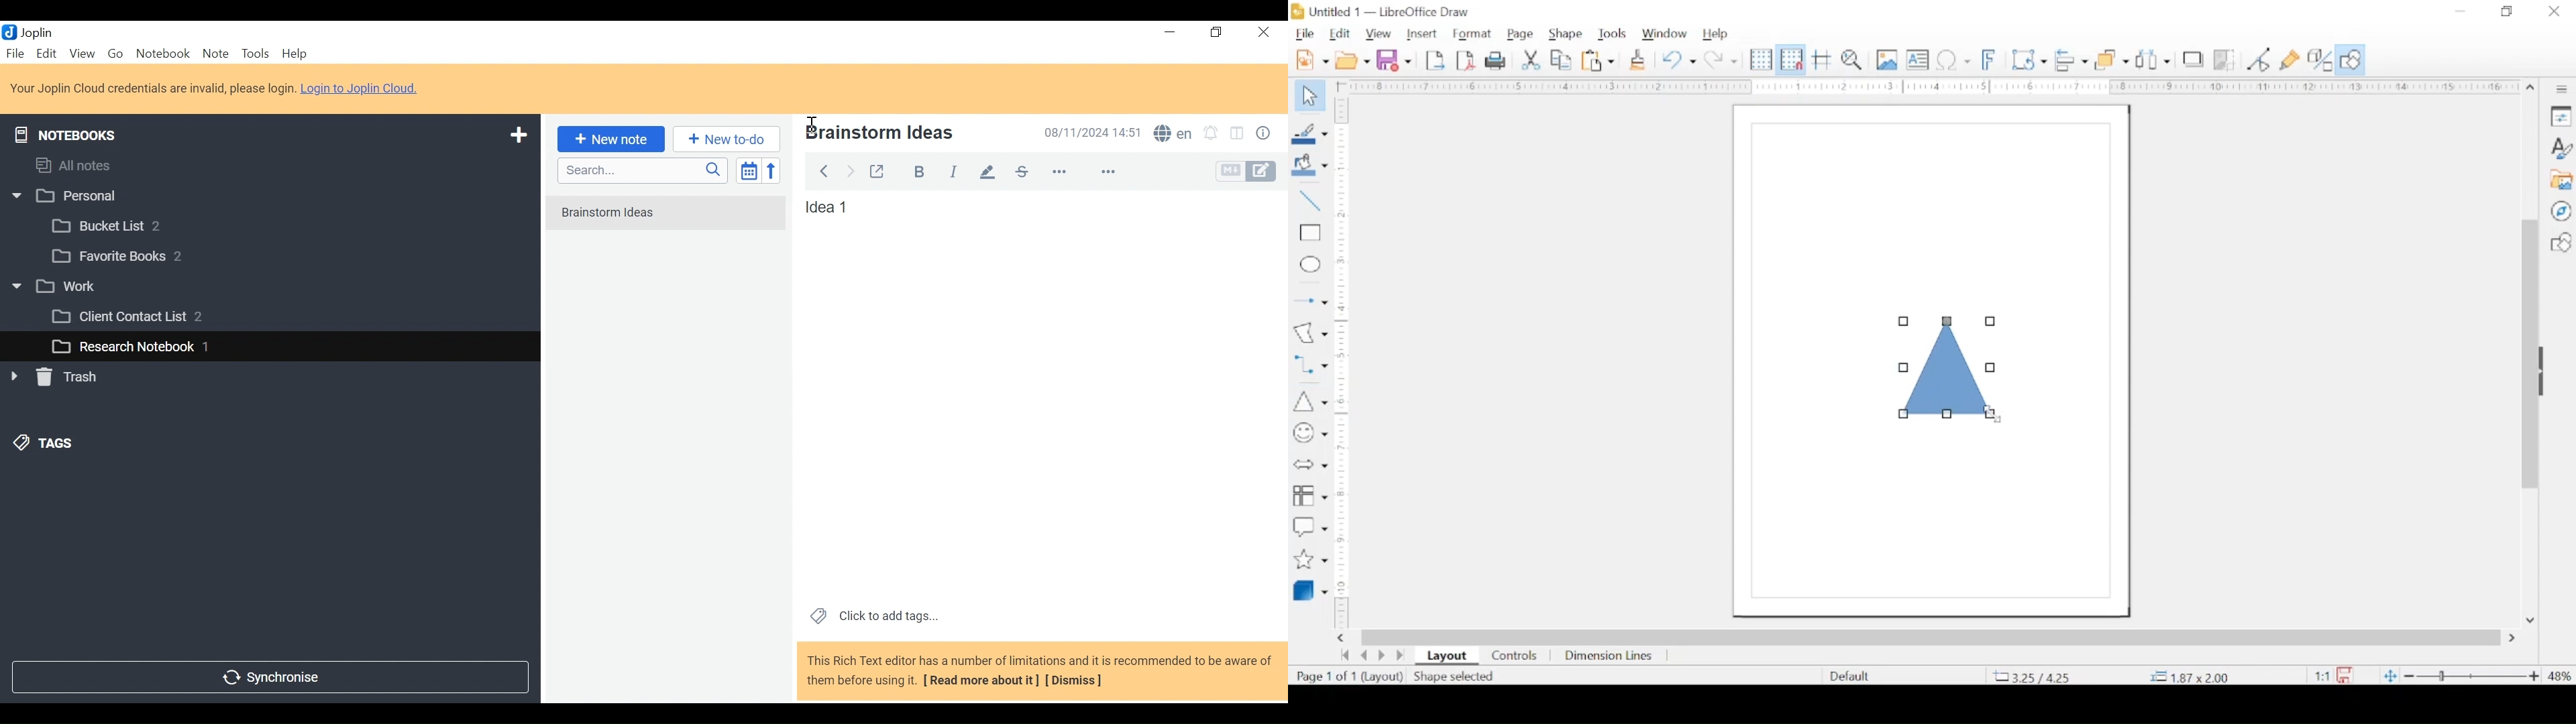 The height and width of the screenshot is (728, 2576). Describe the element at coordinates (774, 170) in the screenshot. I see `Reverse Sort order` at that location.